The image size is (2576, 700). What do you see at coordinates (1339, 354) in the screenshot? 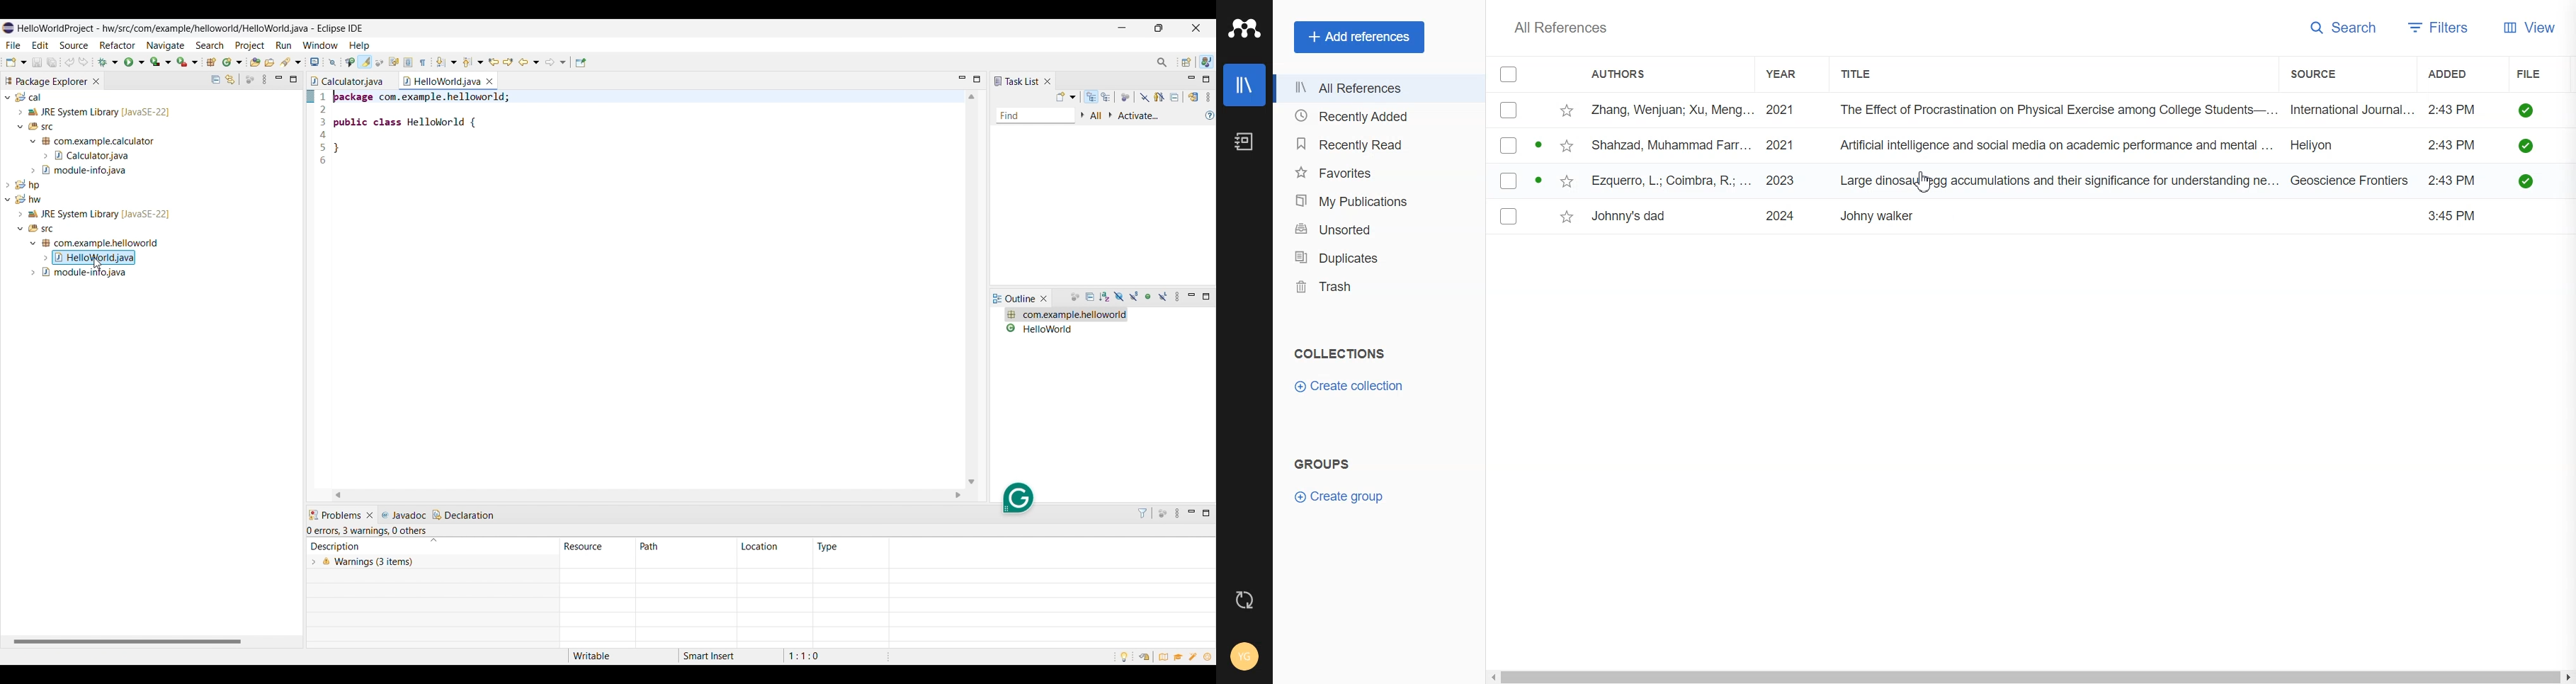
I see `Collections` at bounding box center [1339, 354].